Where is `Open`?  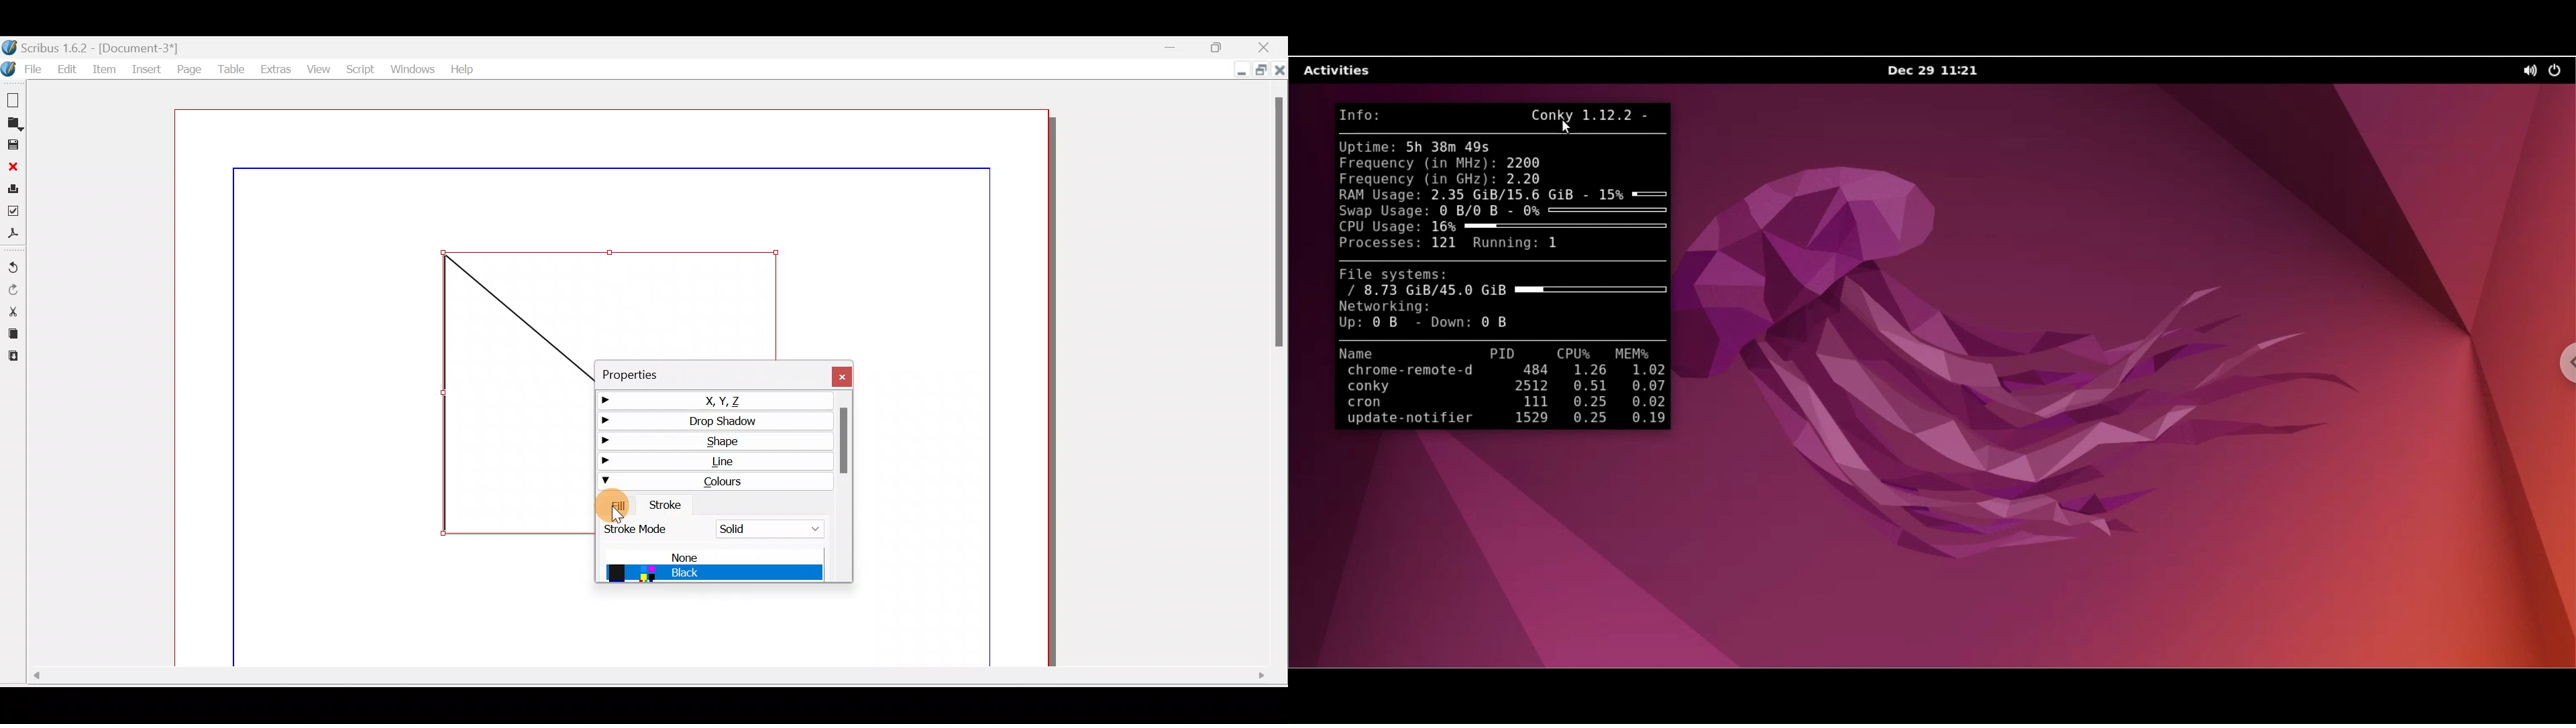 Open is located at coordinates (15, 123).